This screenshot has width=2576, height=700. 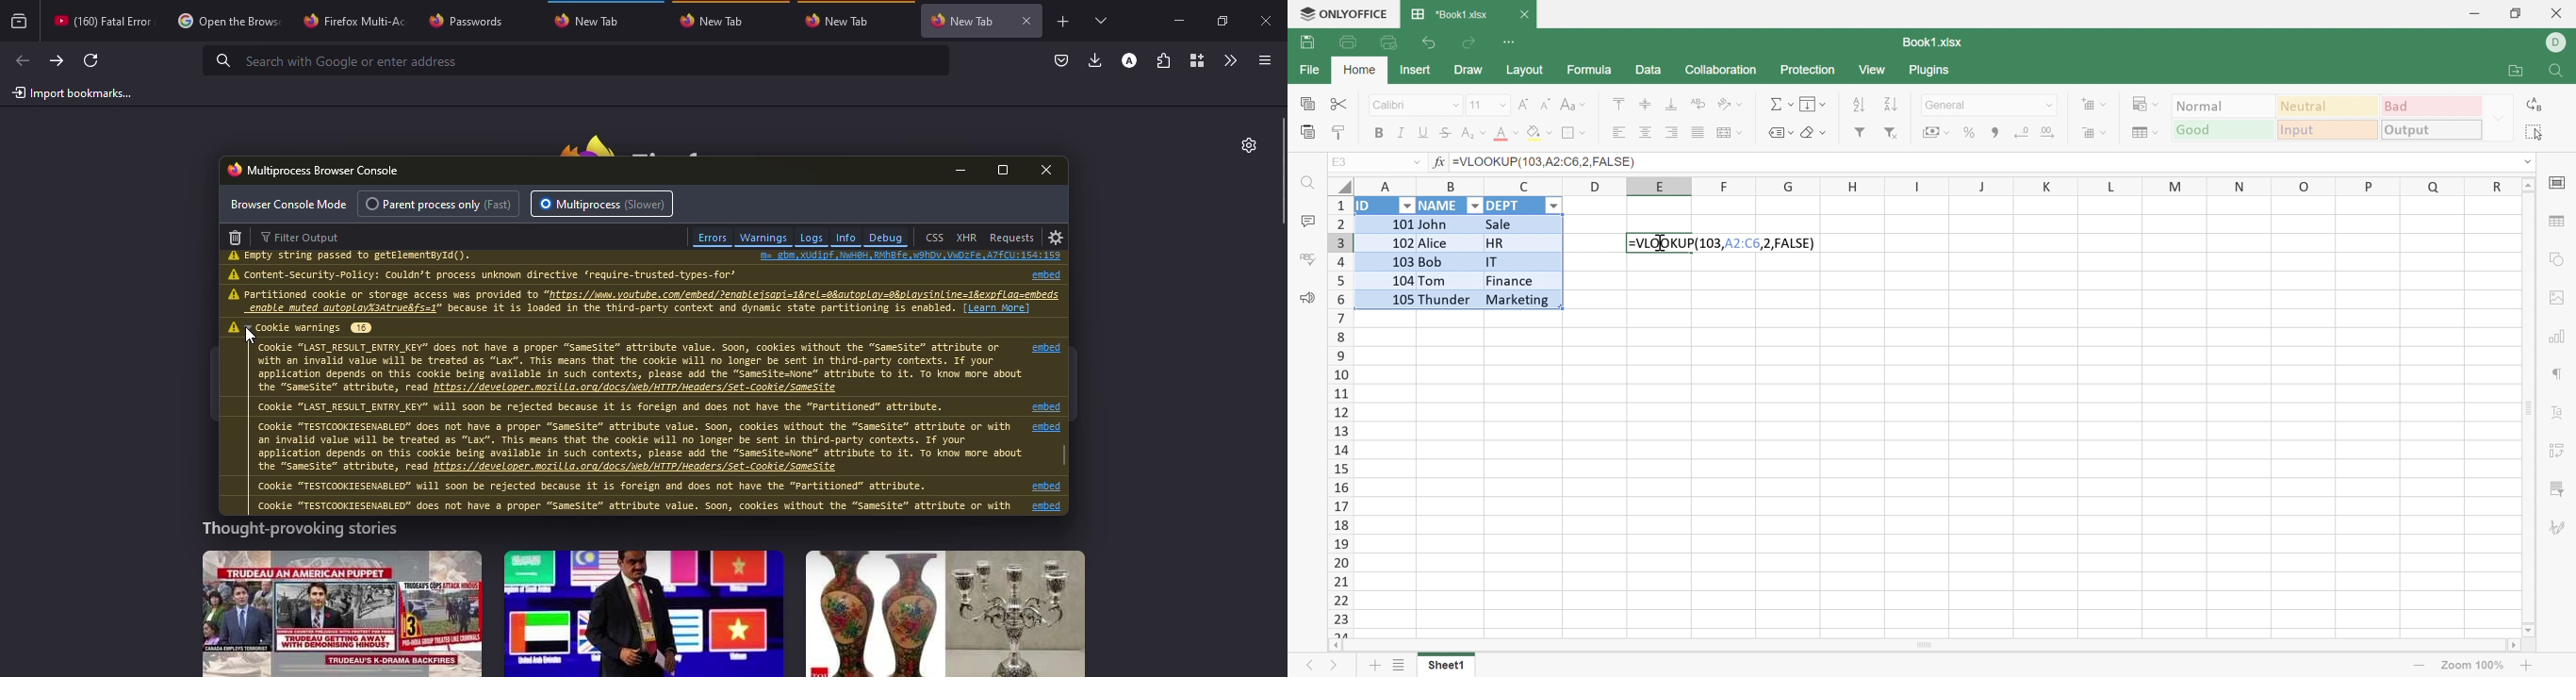 What do you see at coordinates (1572, 133) in the screenshot?
I see `Borders` at bounding box center [1572, 133].